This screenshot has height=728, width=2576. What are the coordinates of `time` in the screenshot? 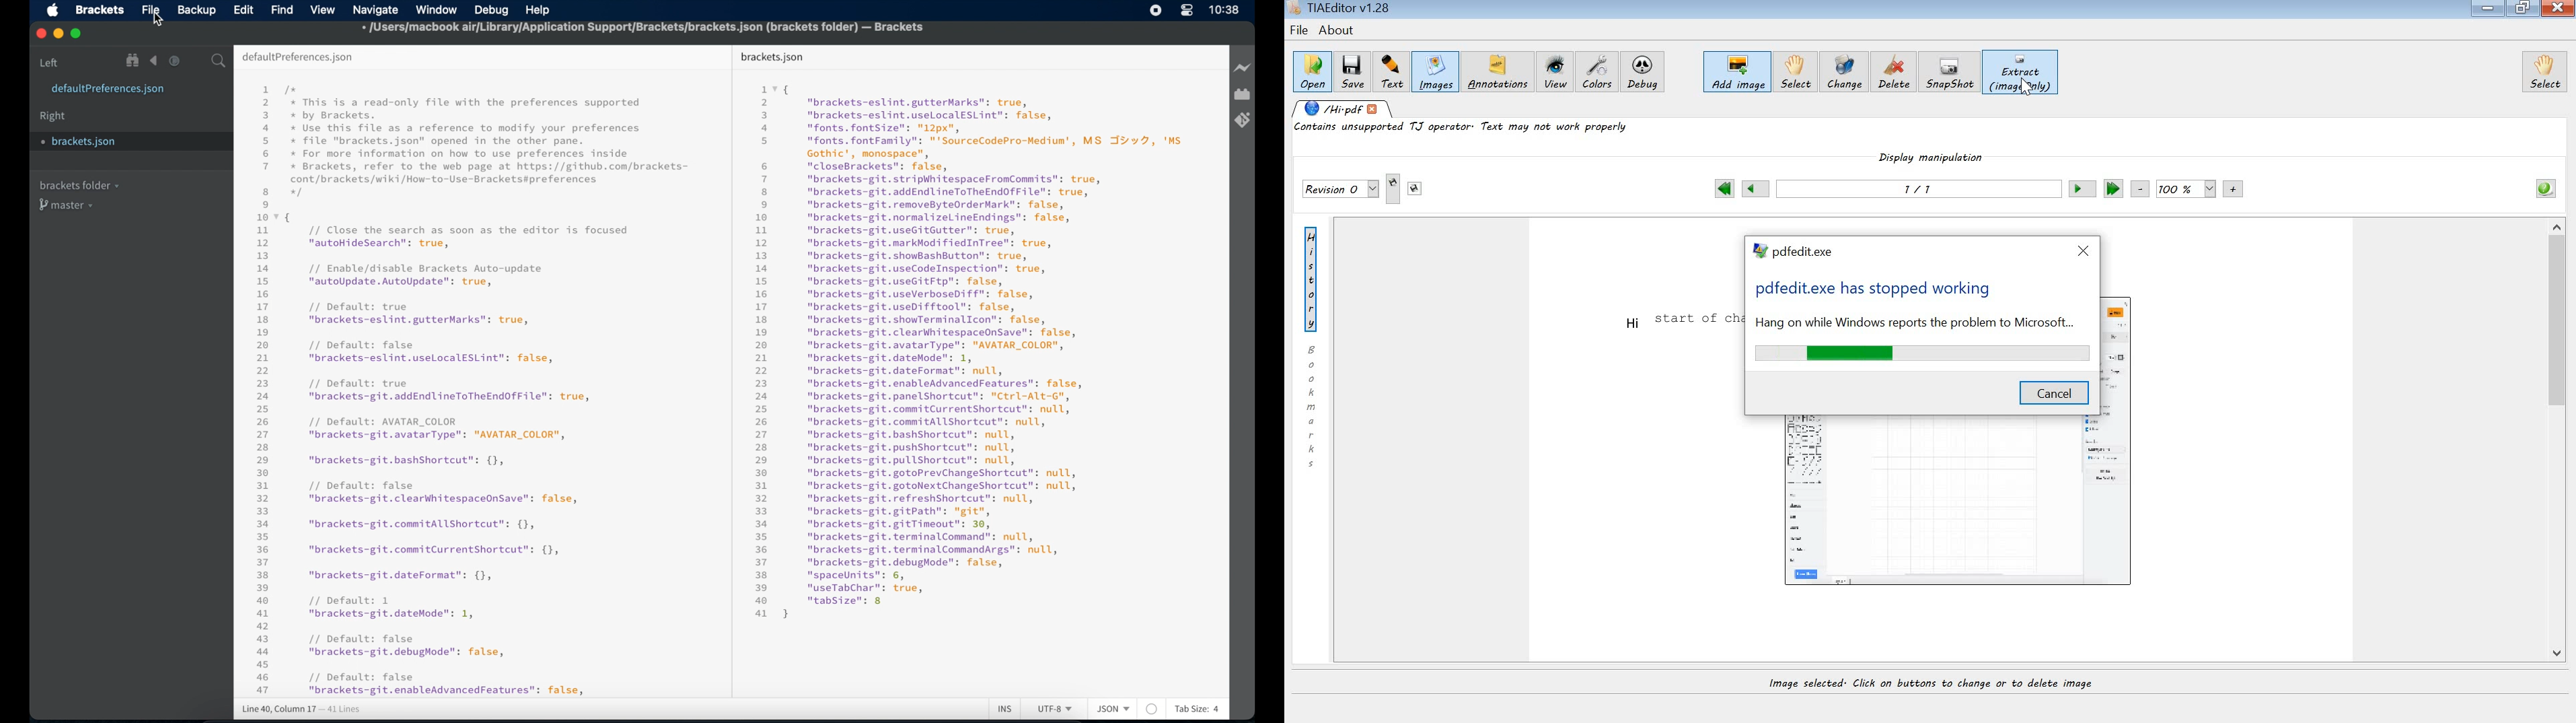 It's located at (1224, 9).